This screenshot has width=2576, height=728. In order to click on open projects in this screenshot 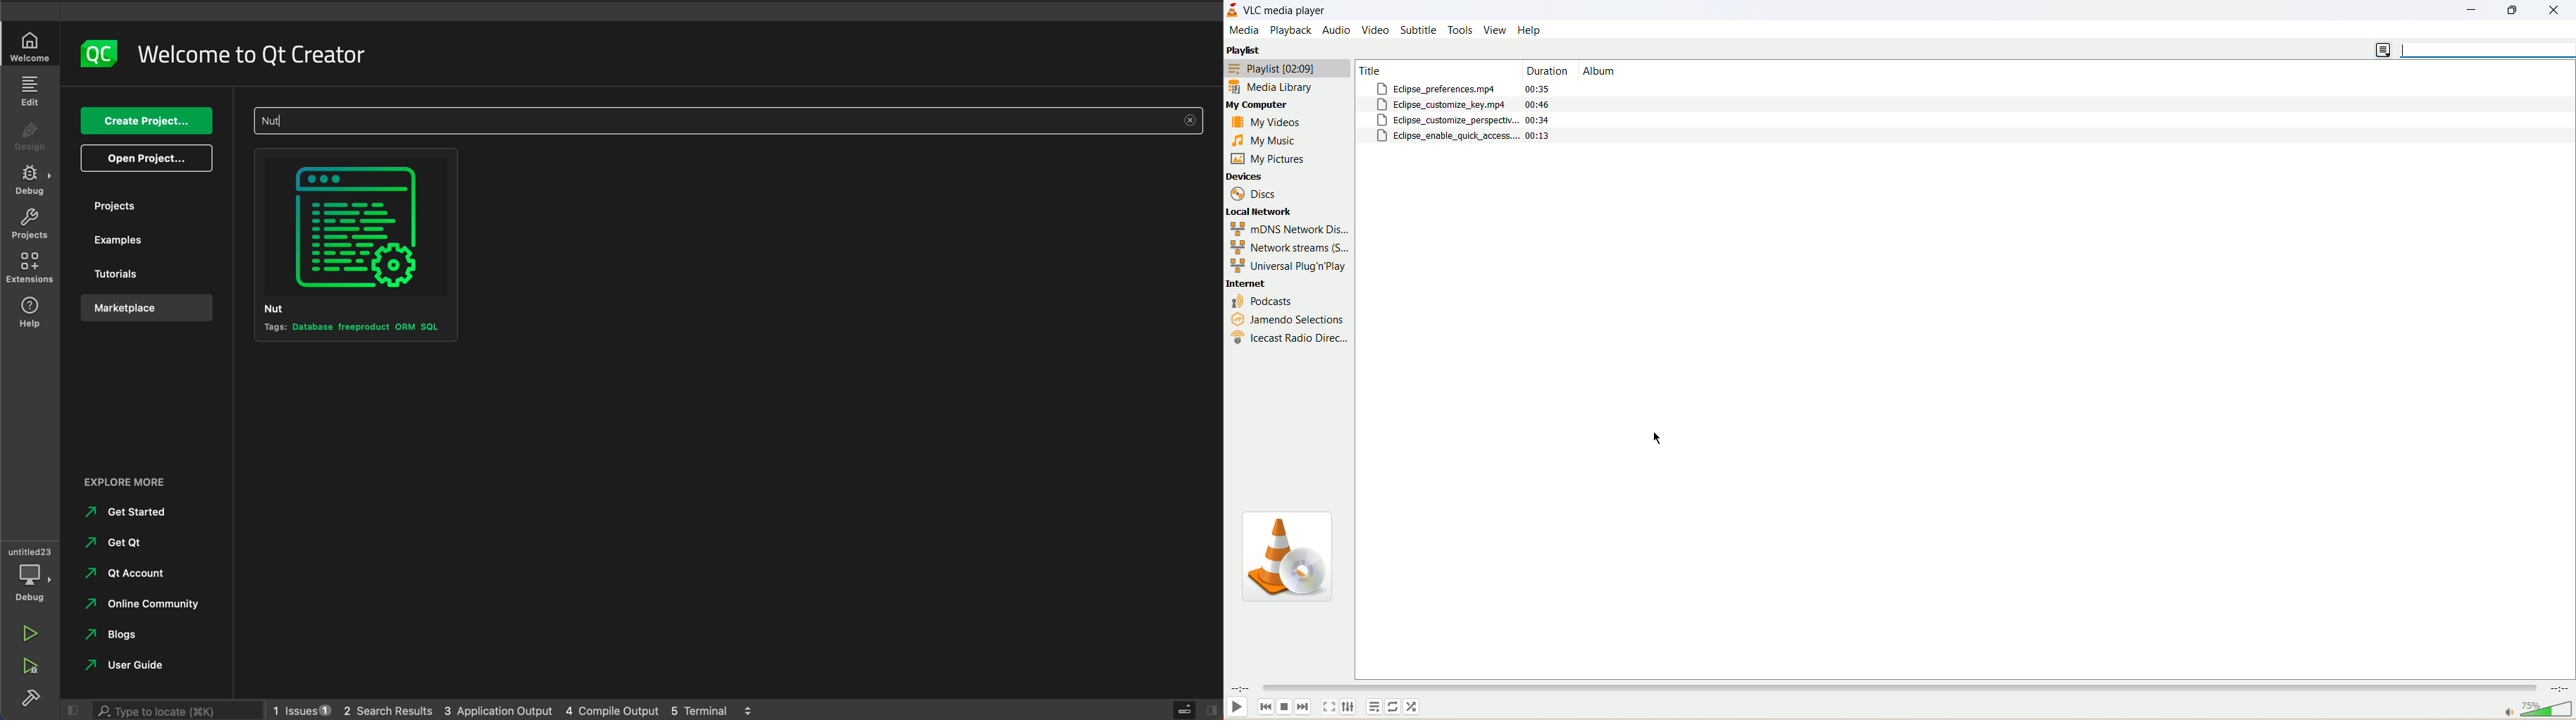, I will do `click(147, 157)`.